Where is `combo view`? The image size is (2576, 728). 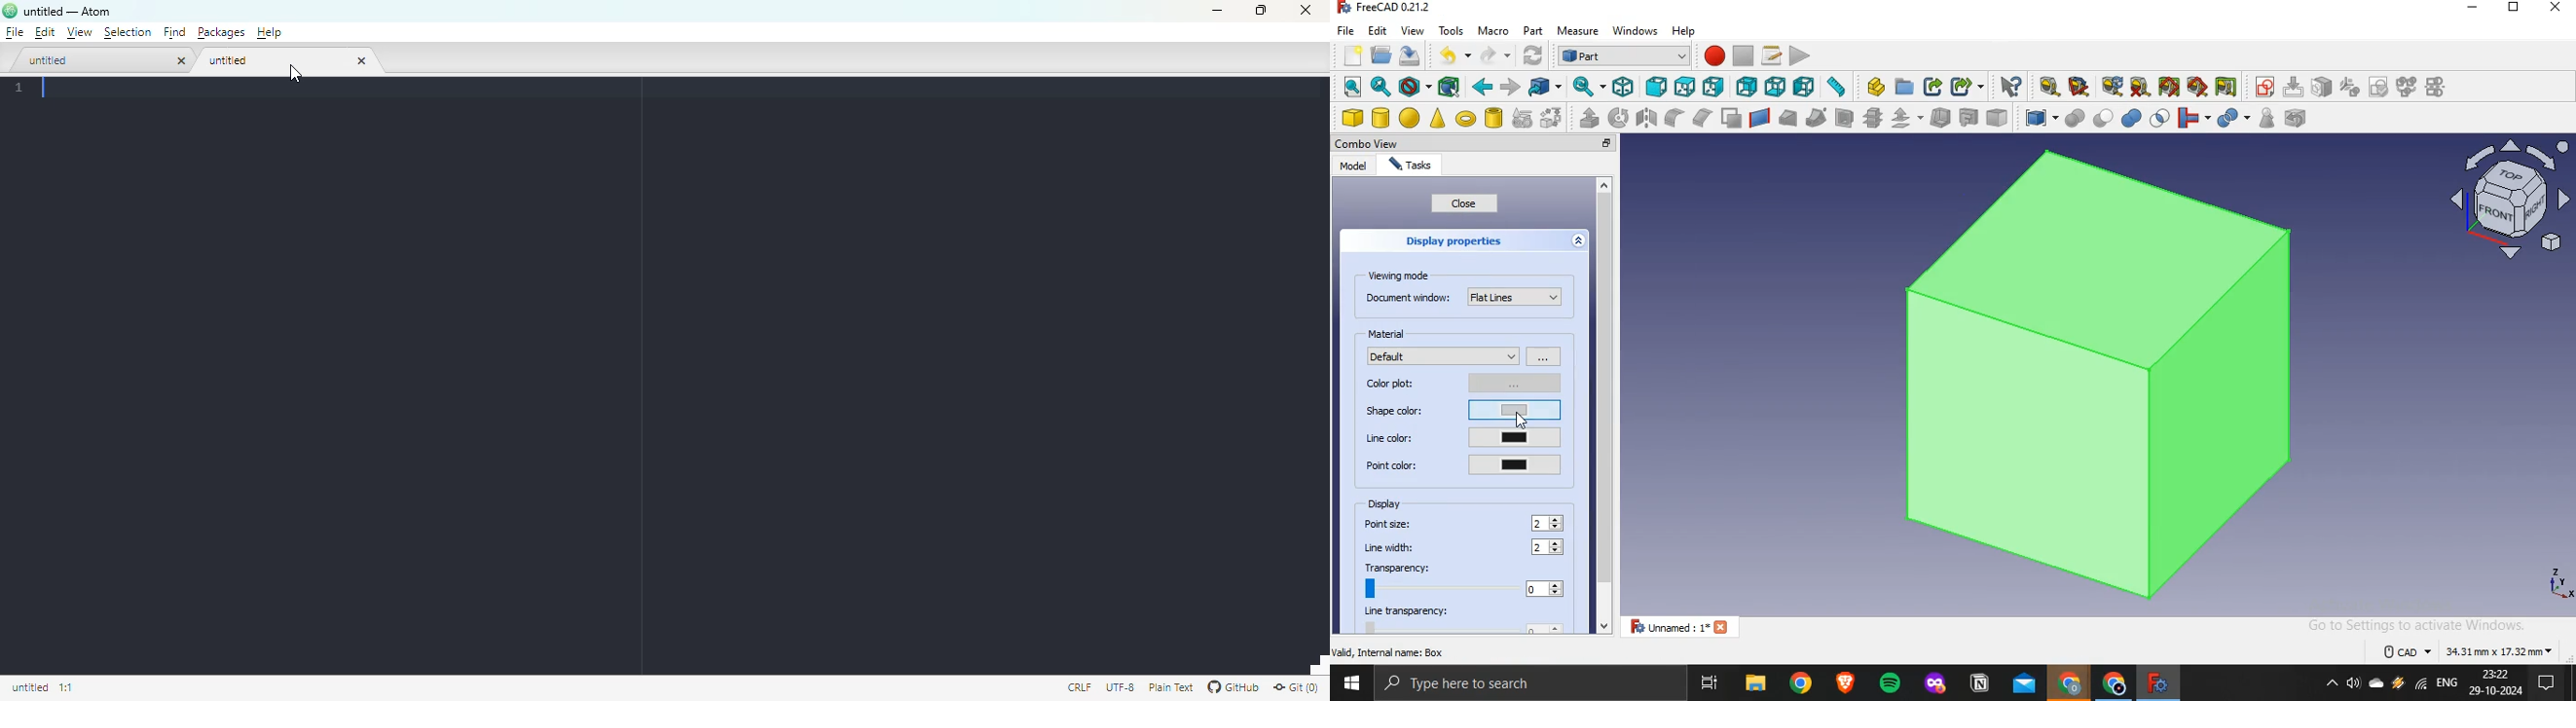 combo view is located at coordinates (1371, 143).